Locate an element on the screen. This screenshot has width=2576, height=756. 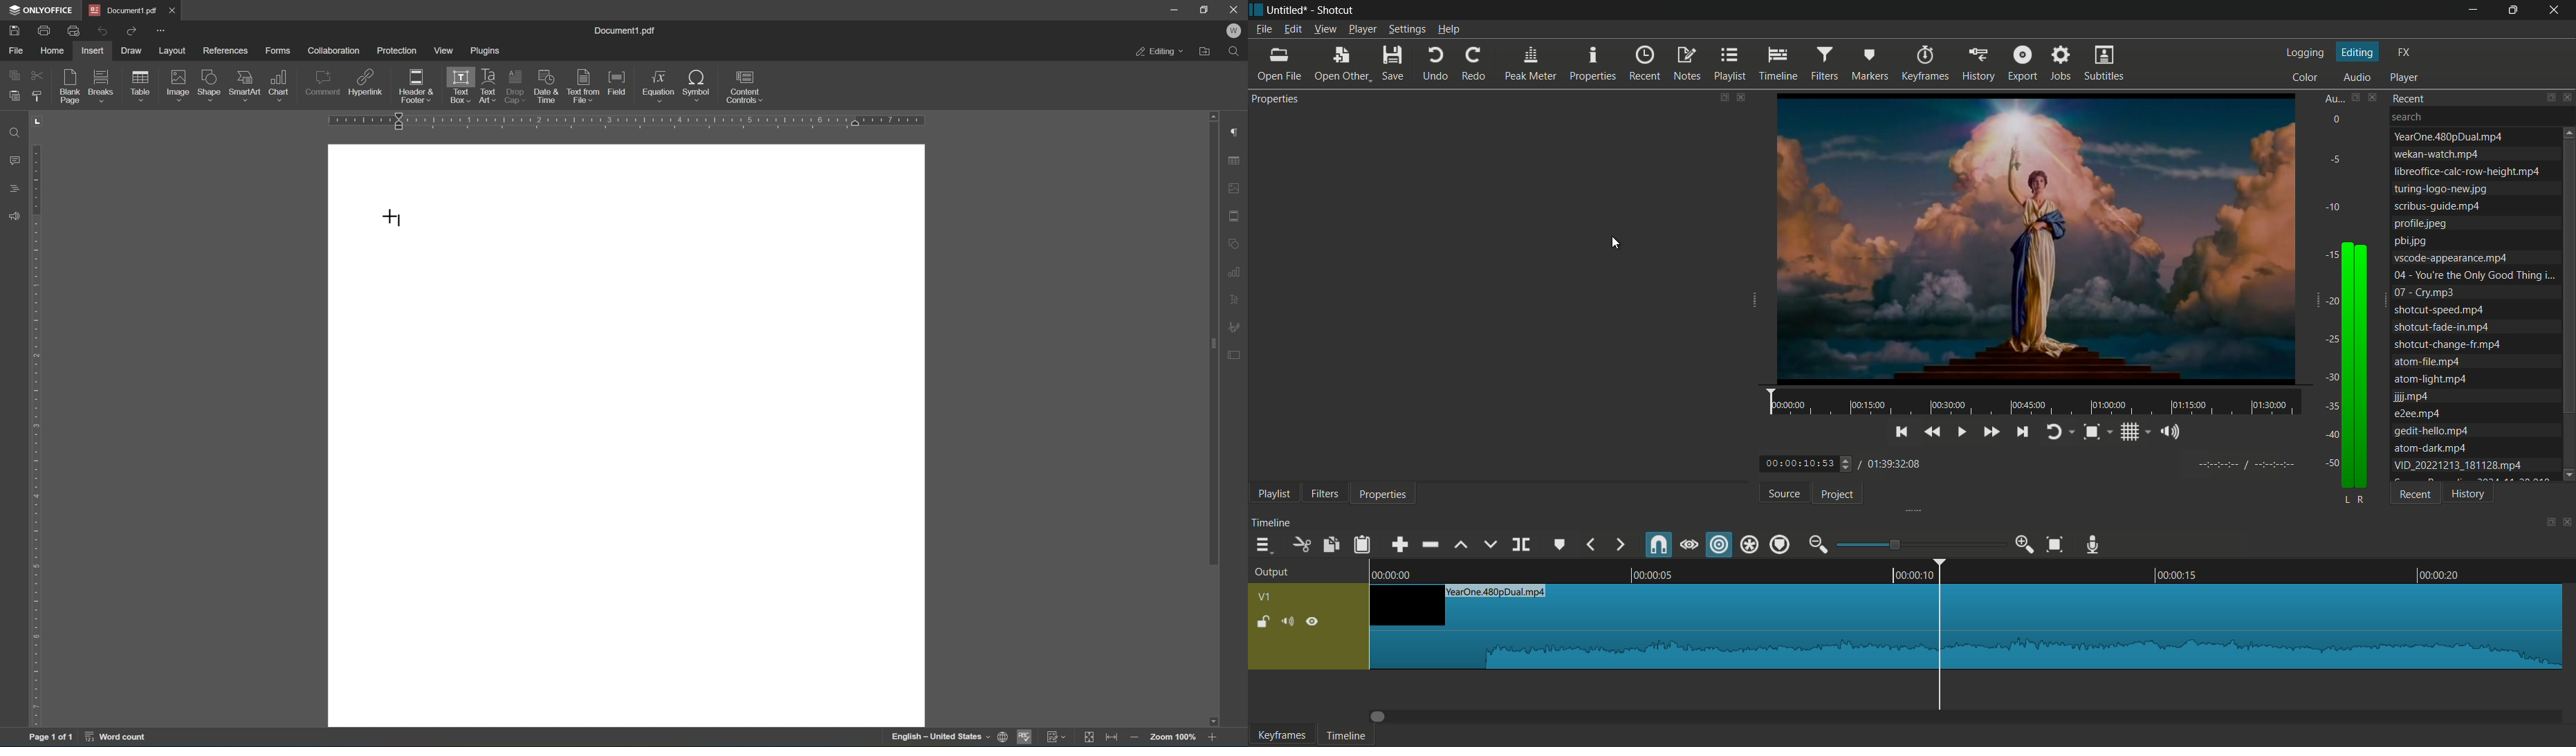
app icon is located at coordinates (1256, 8).